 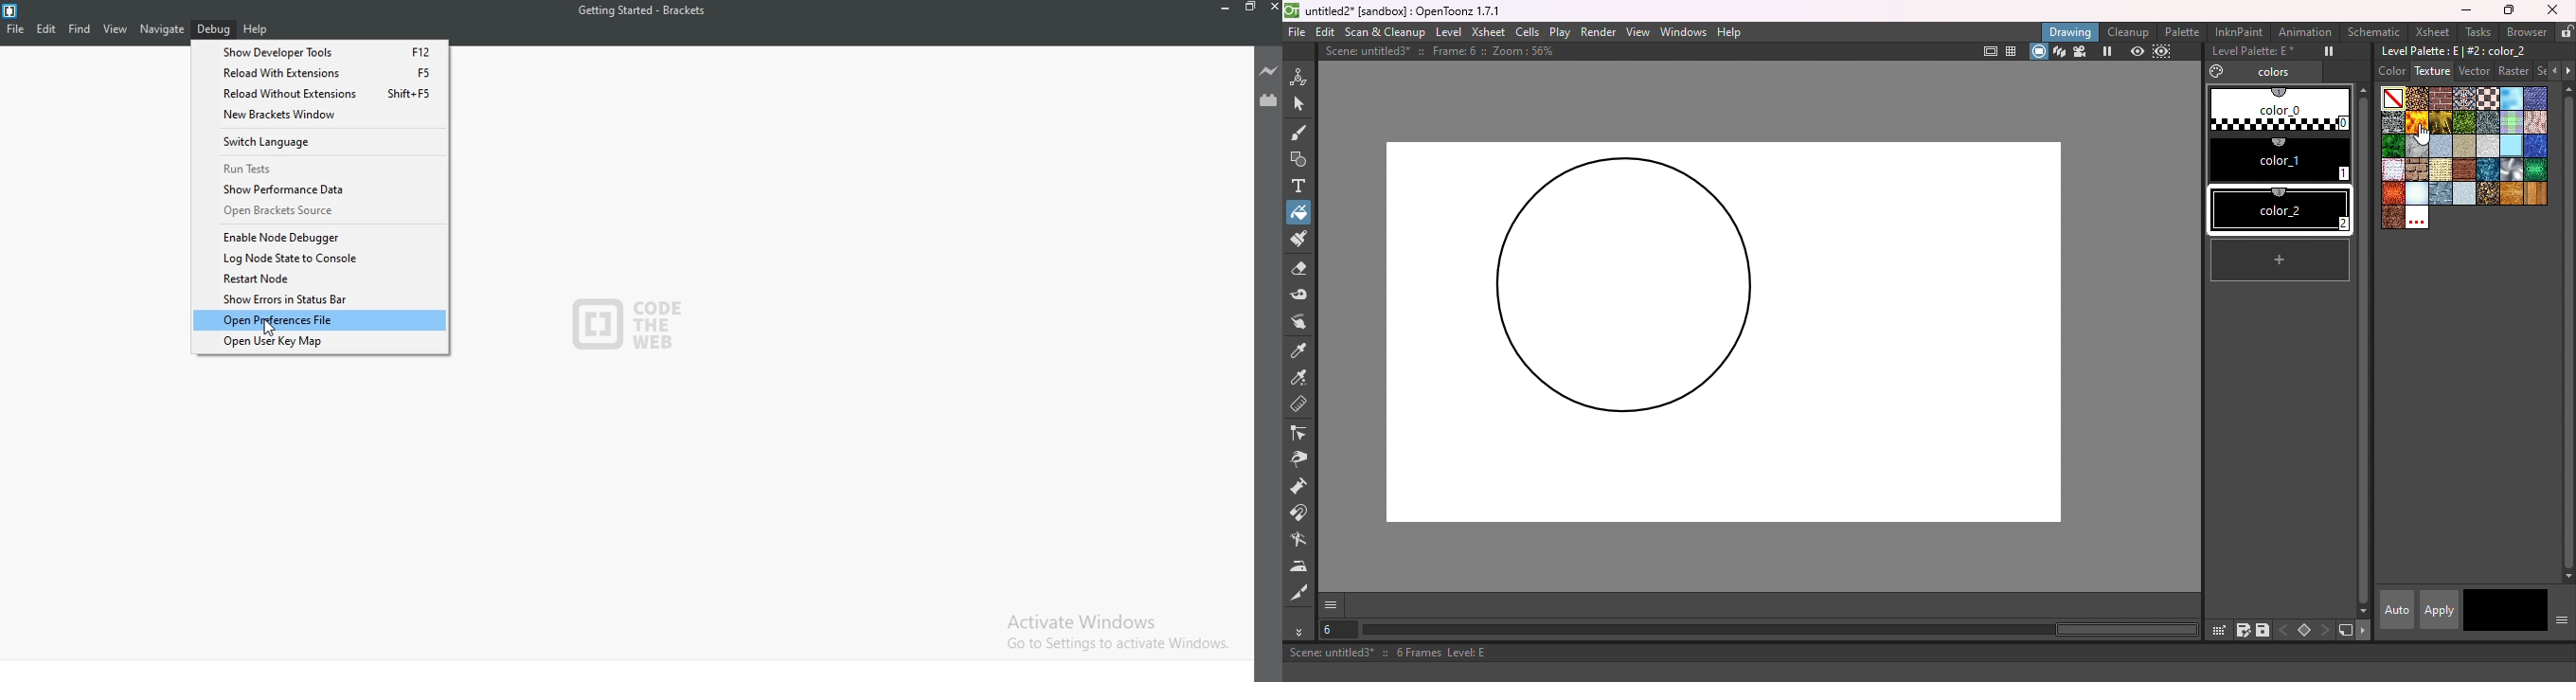 I want to click on Ironware.bmp, so click(x=2488, y=122).